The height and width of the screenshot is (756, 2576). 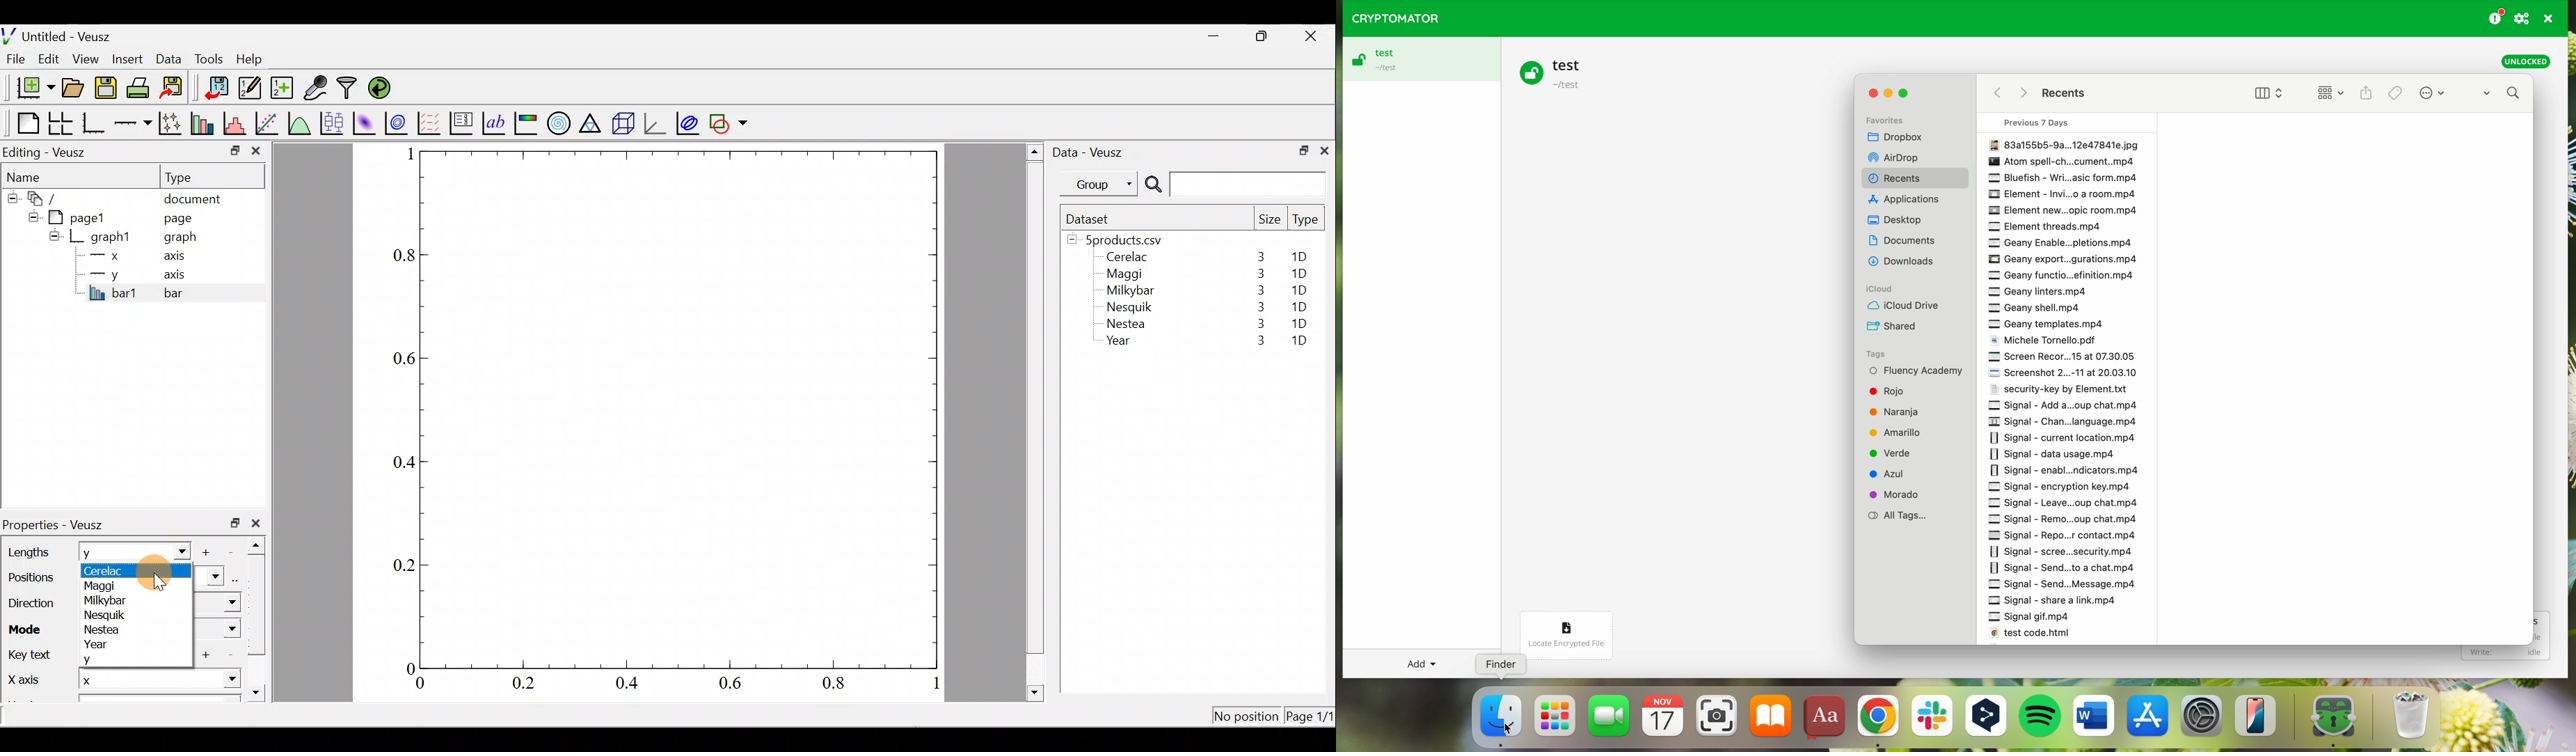 What do you see at coordinates (463, 122) in the screenshot?
I see `Plot key` at bounding box center [463, 122].